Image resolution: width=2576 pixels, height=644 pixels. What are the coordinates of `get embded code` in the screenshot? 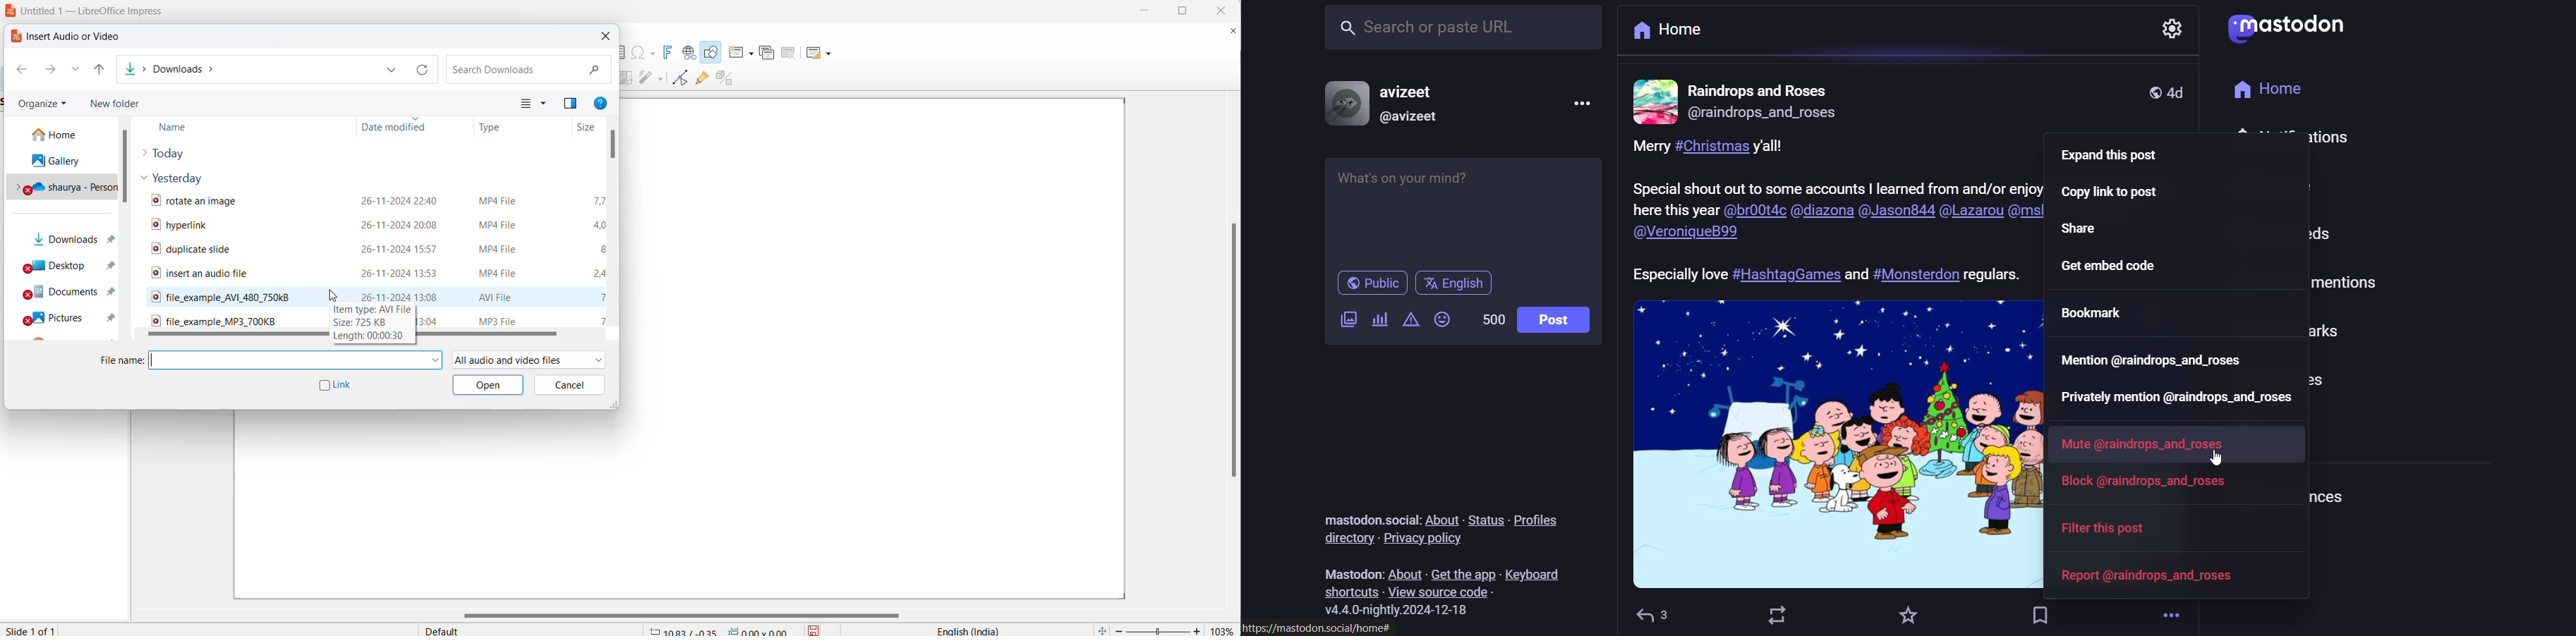 It's located at (2115, 267).